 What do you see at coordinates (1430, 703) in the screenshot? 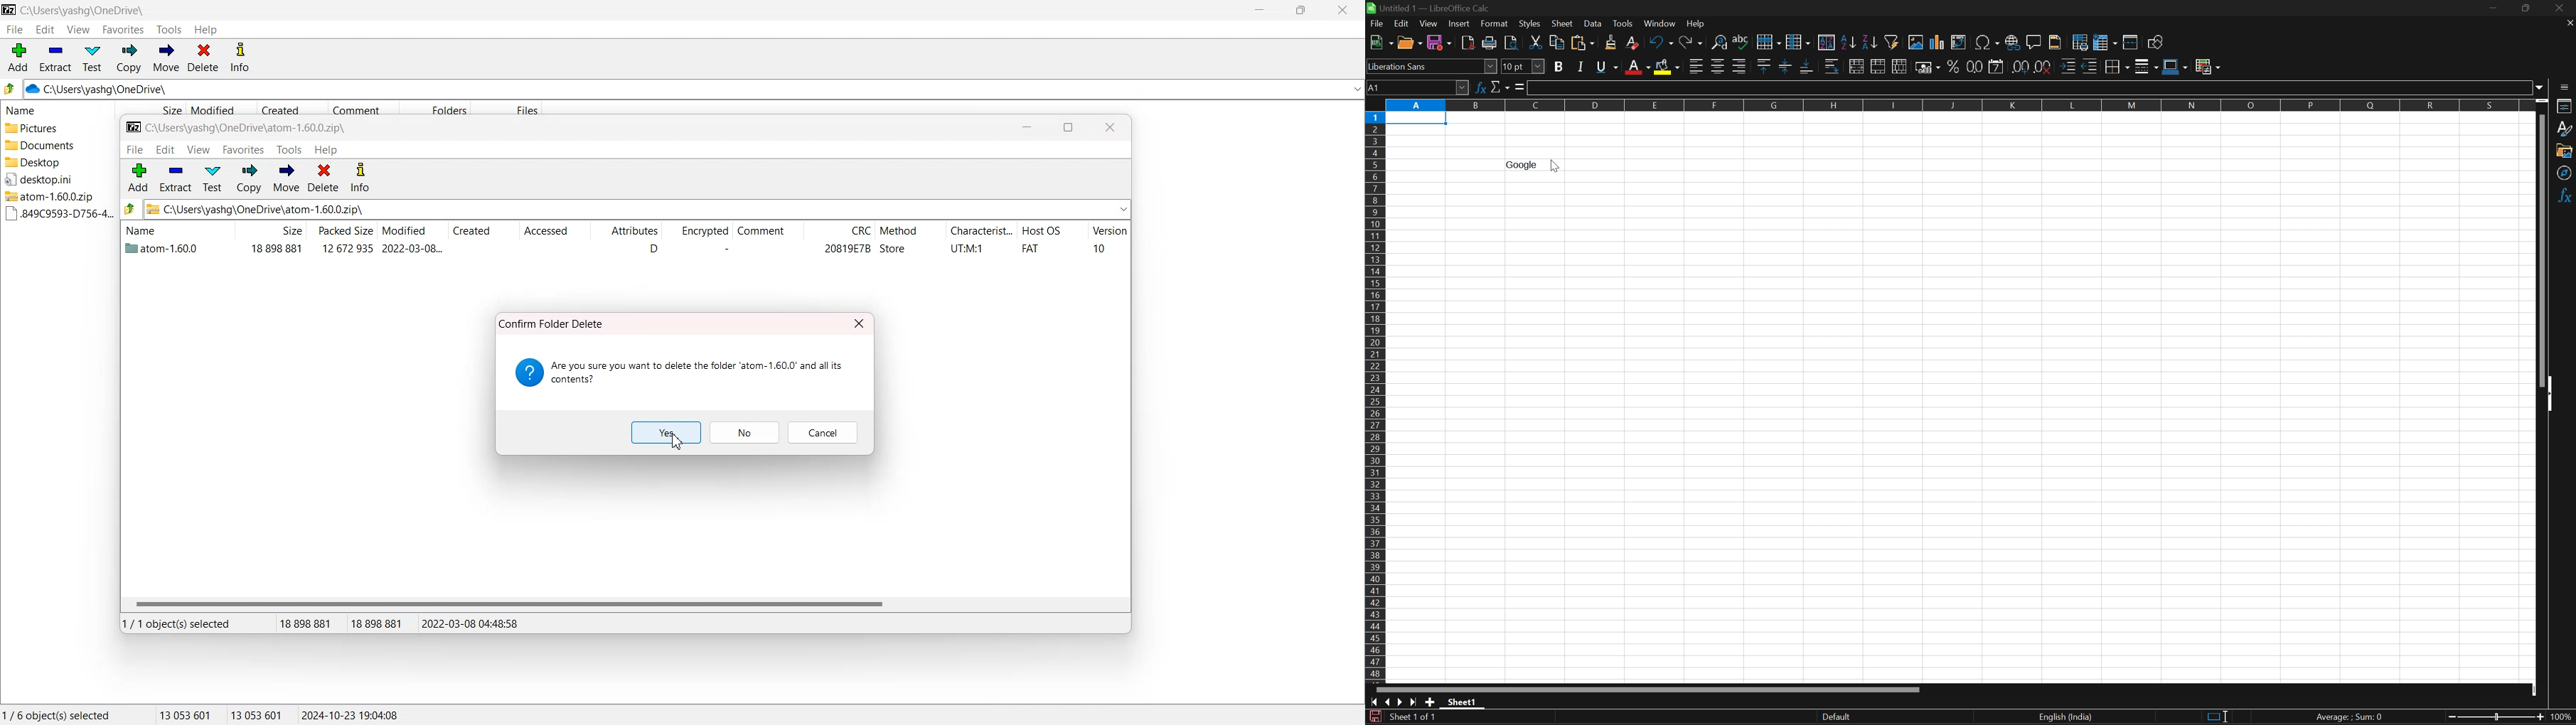
I see `Add new sheet` at bounding box center [1430, 703].